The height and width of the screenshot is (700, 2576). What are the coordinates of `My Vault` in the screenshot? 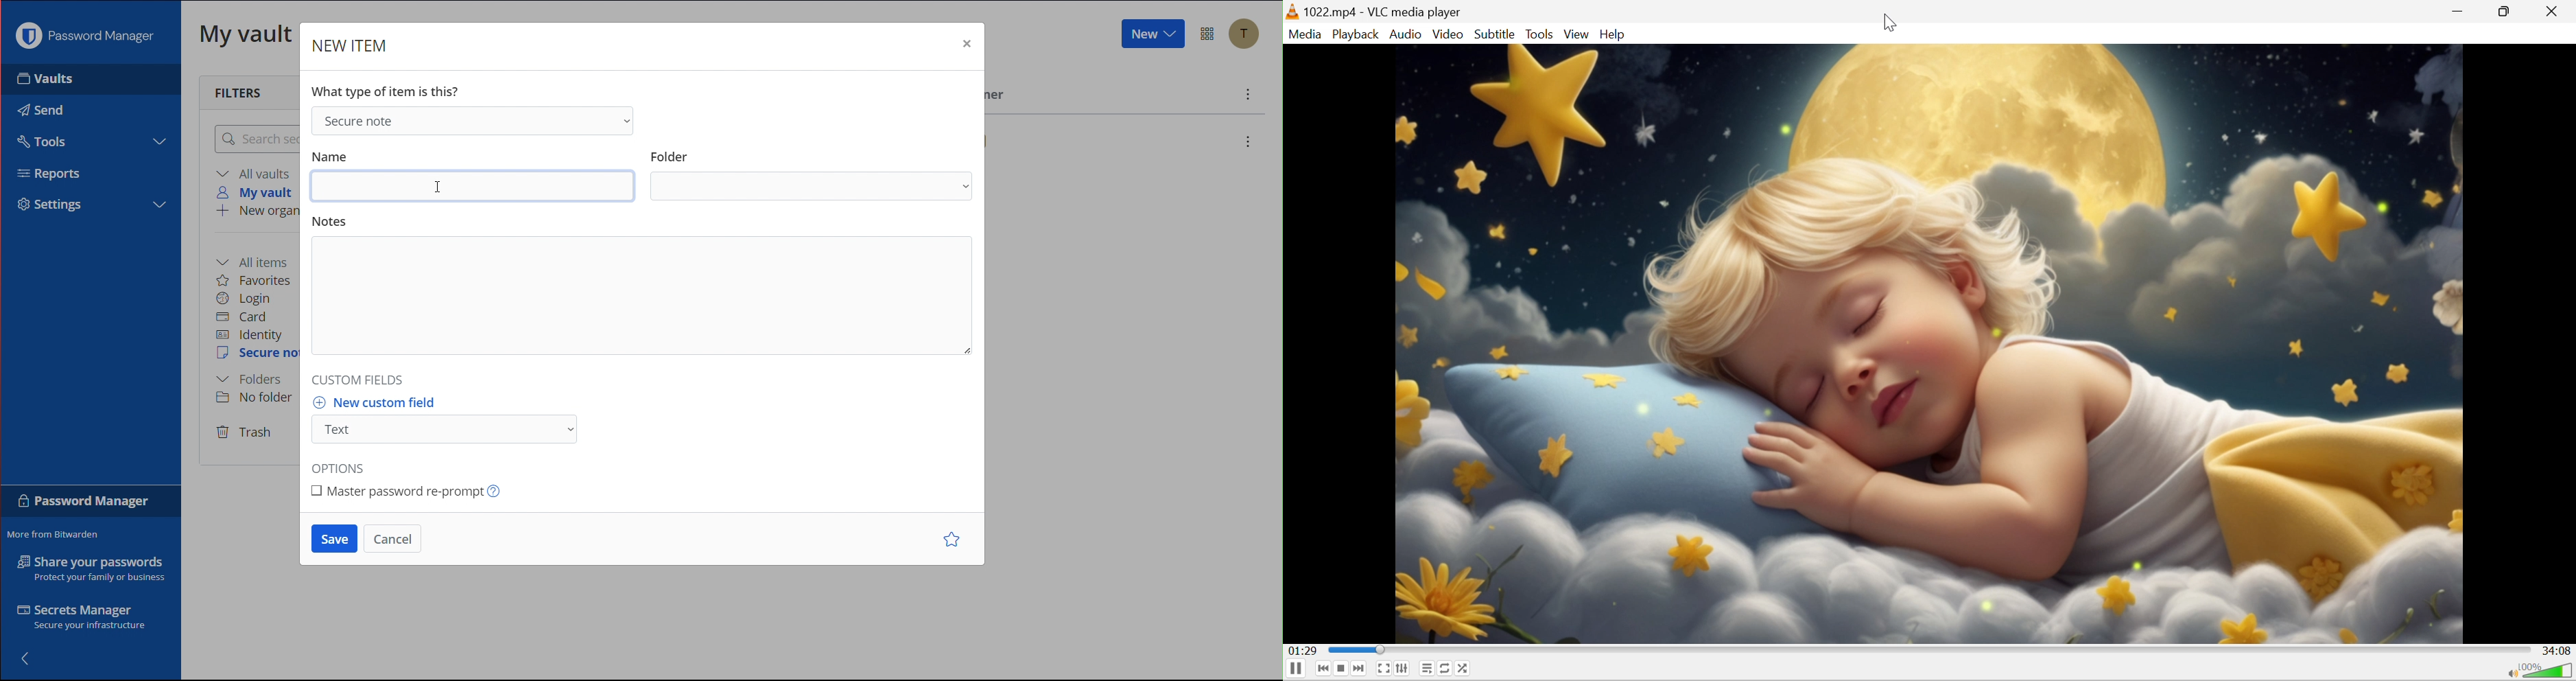 It's located at (246, 33).